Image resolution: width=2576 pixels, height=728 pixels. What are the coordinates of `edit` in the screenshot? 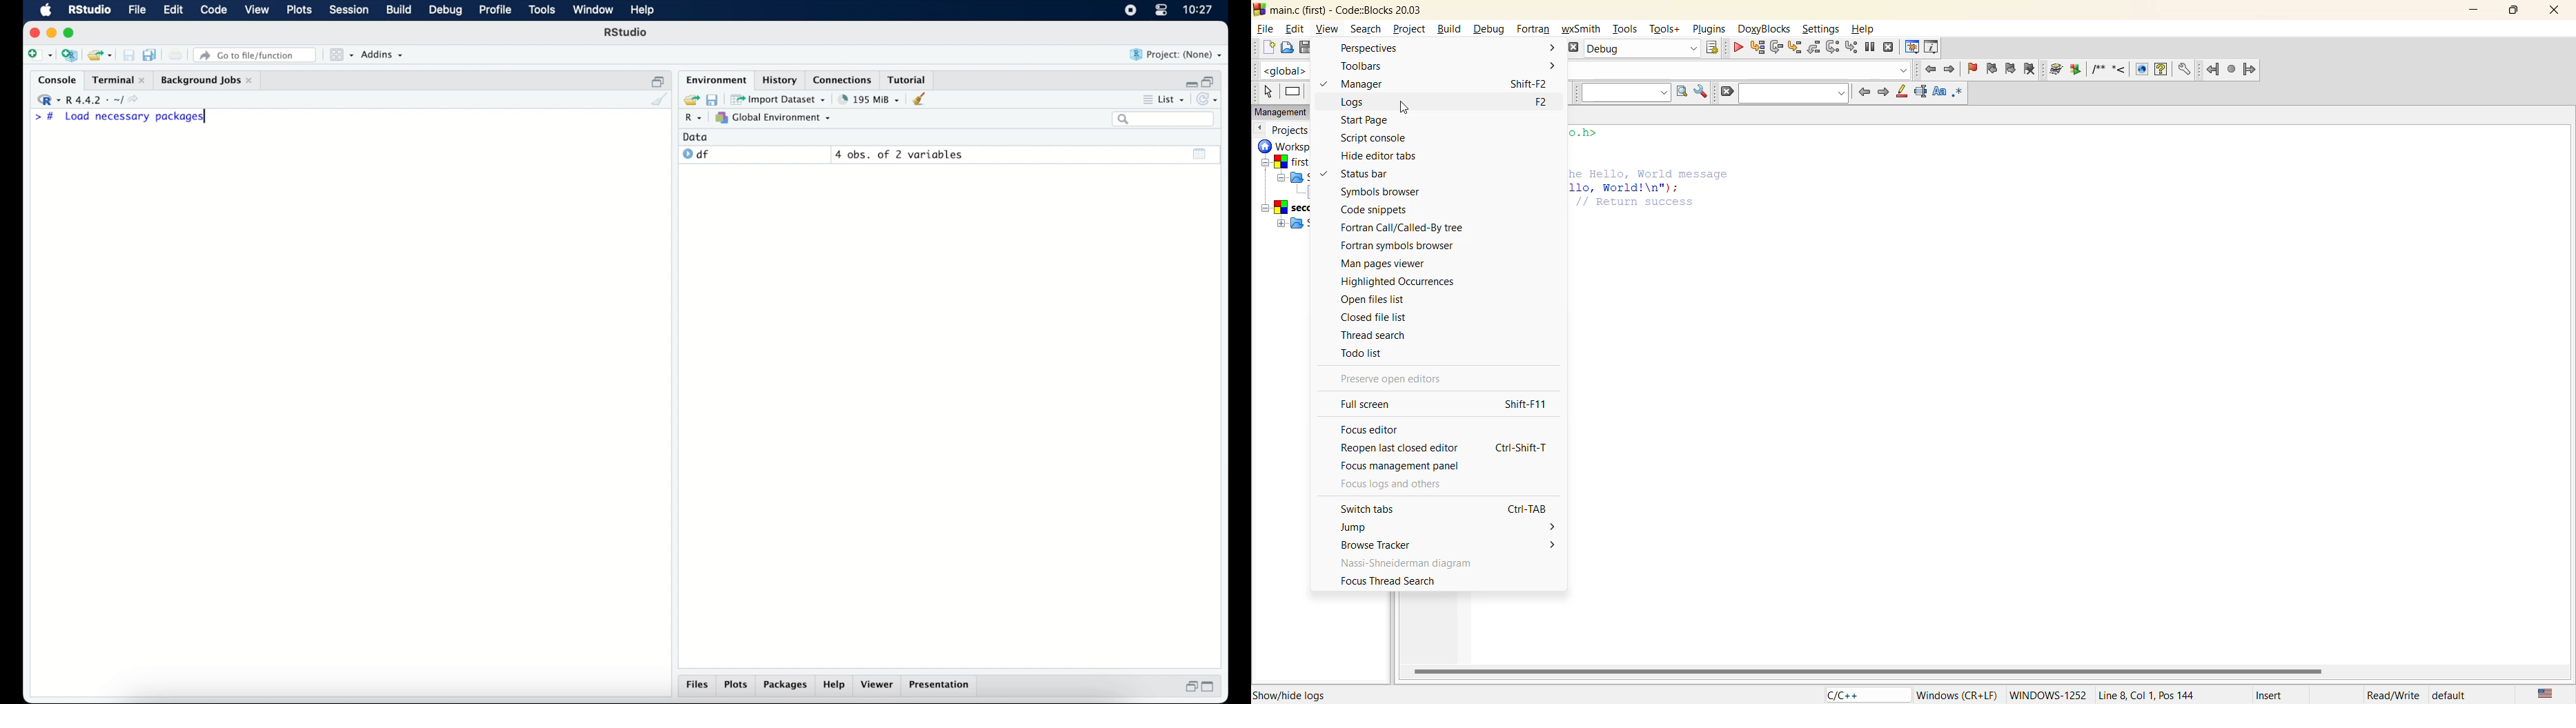 It's located at (1297, 29).